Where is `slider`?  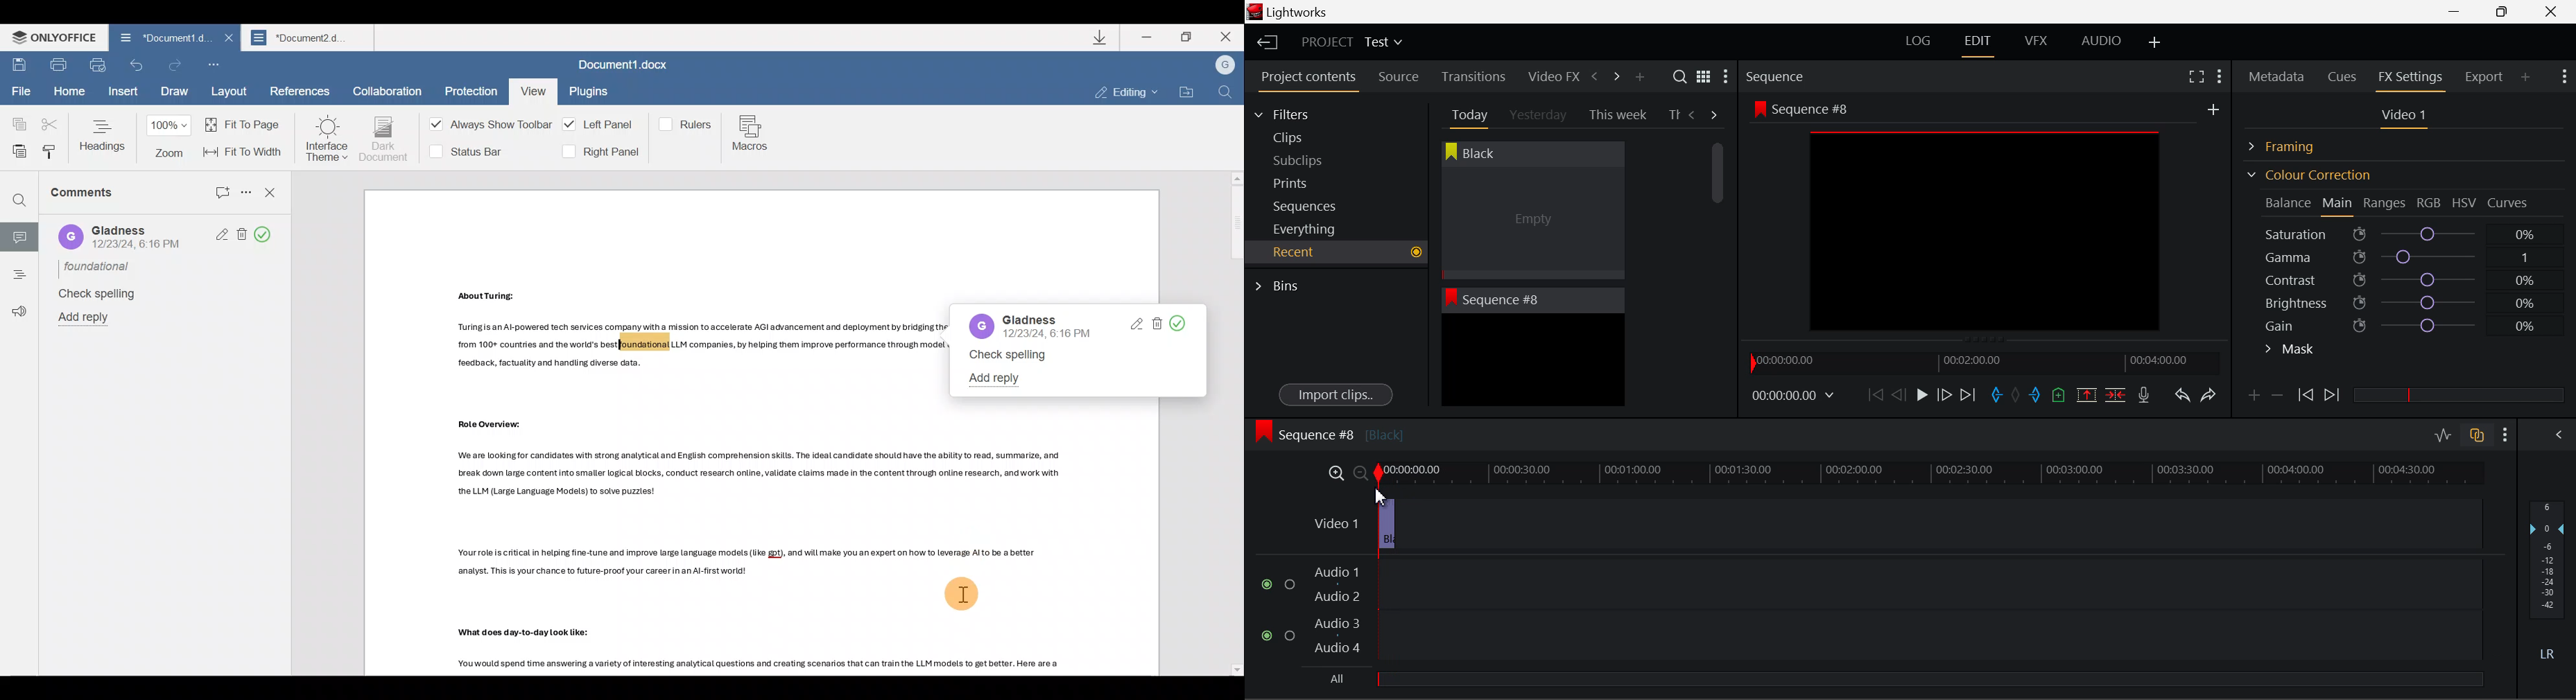
slider is located at coordinates (2458, 394).